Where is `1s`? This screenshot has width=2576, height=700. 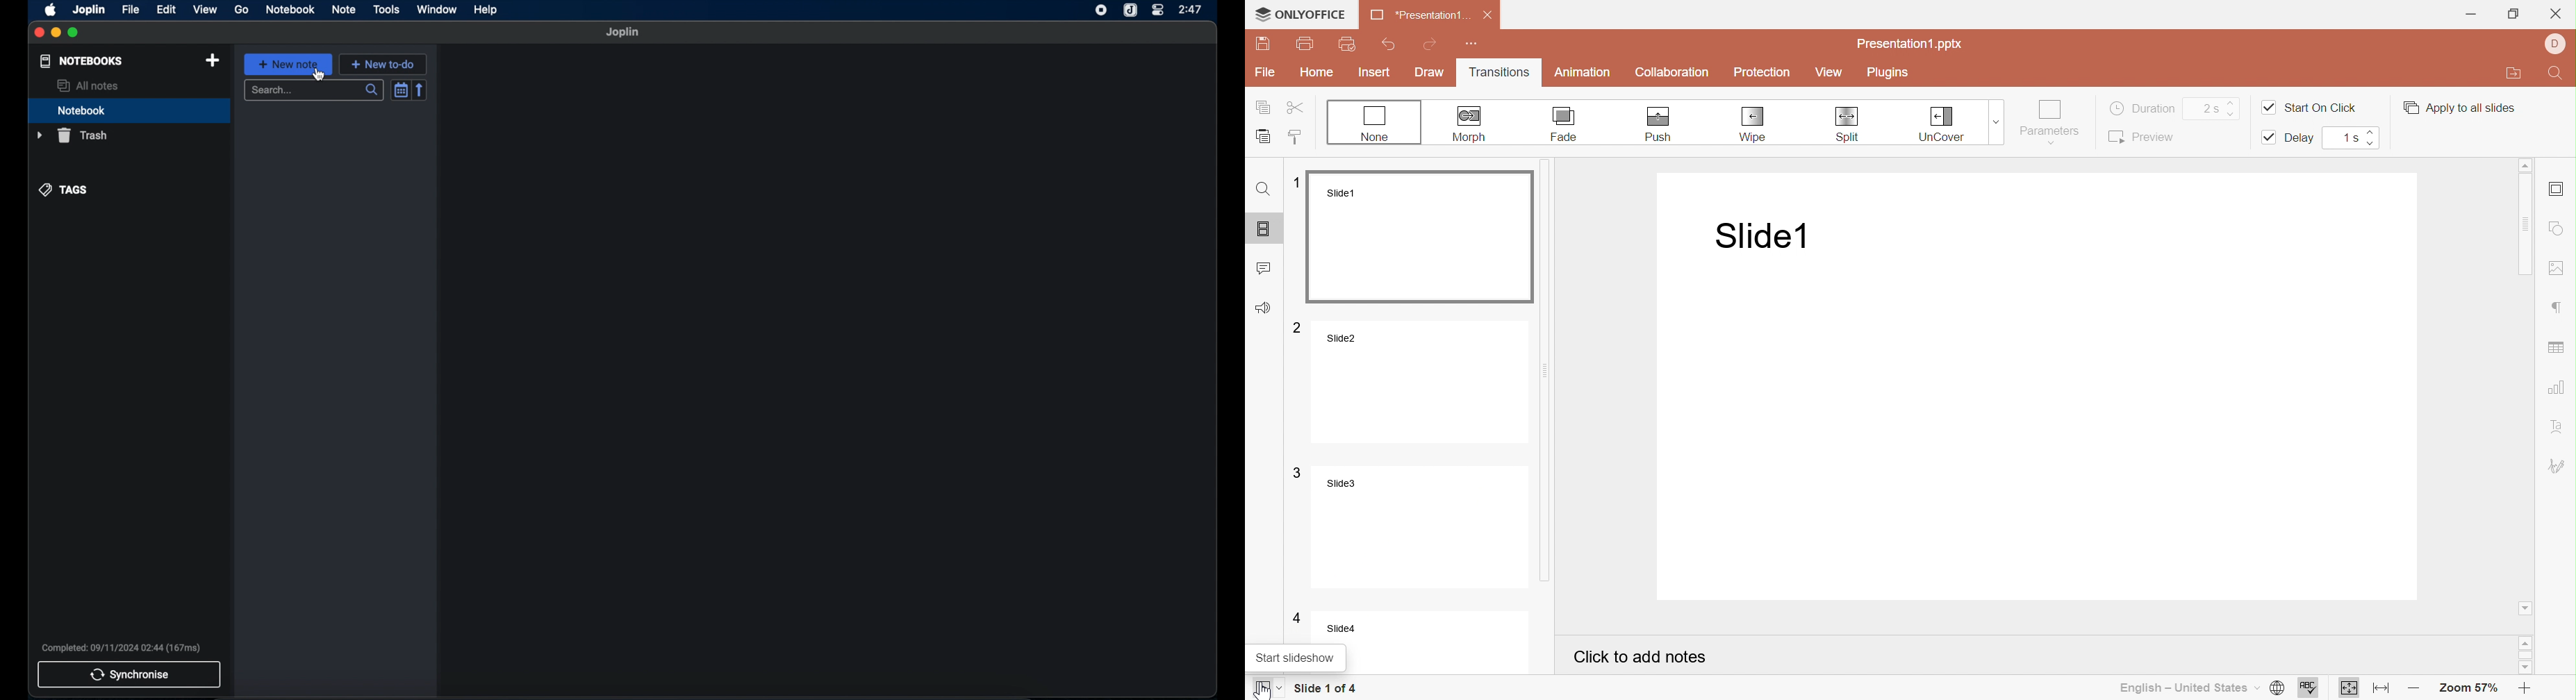 1s is located at coordinates (2350, 137).